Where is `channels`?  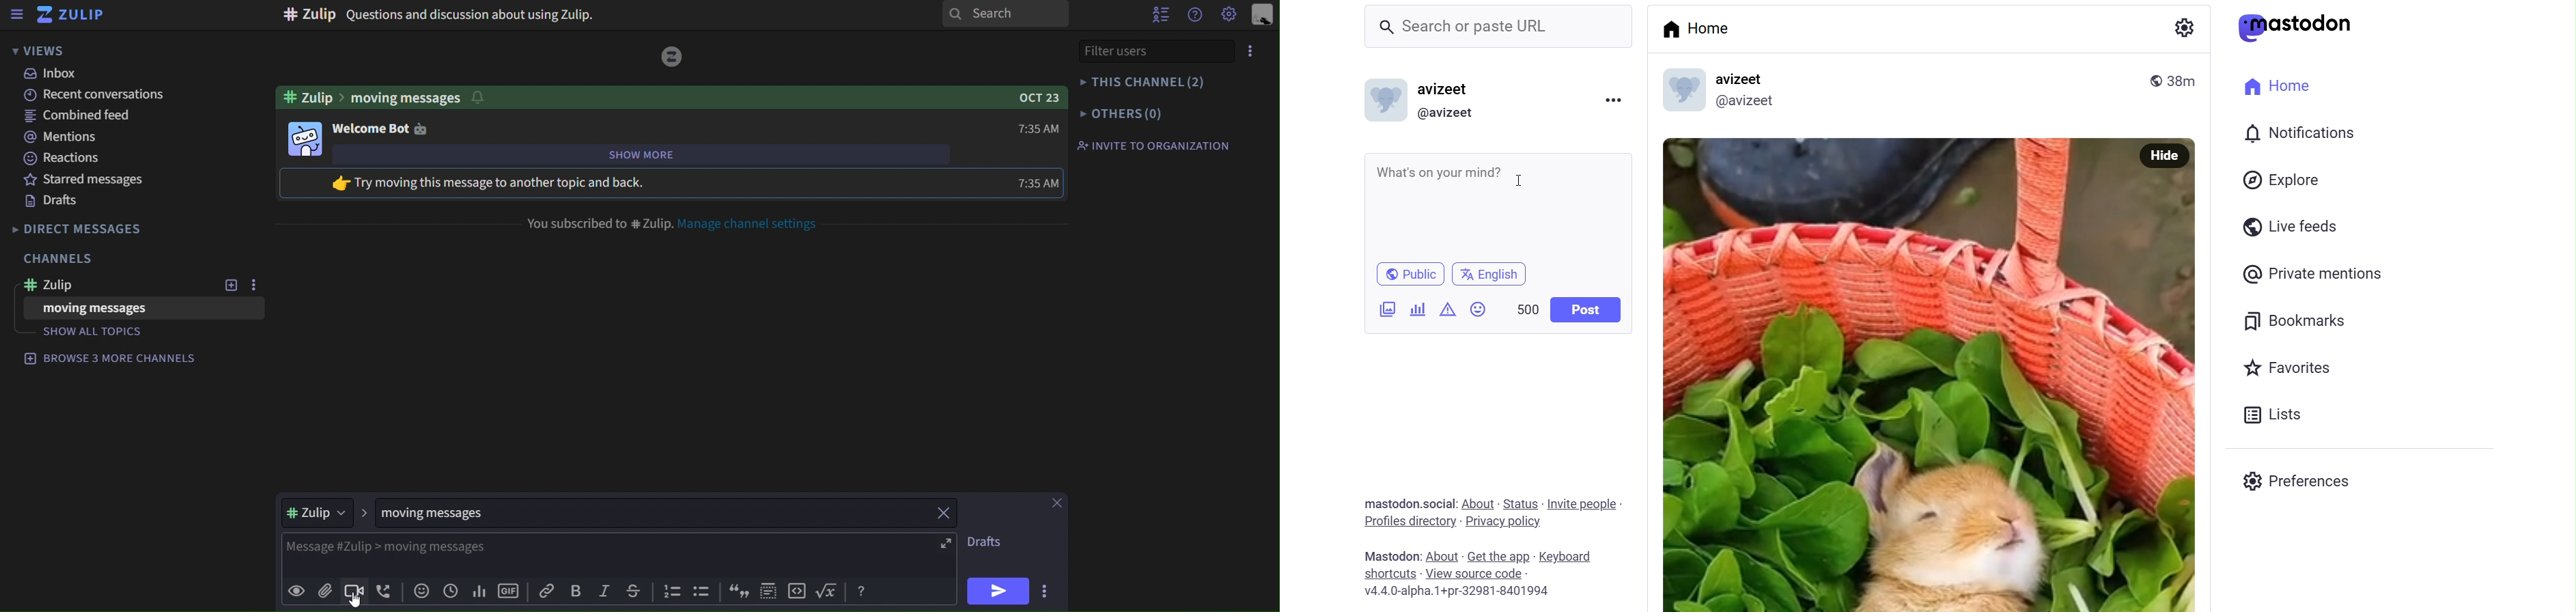 channels is located at coordinates (60, 259).